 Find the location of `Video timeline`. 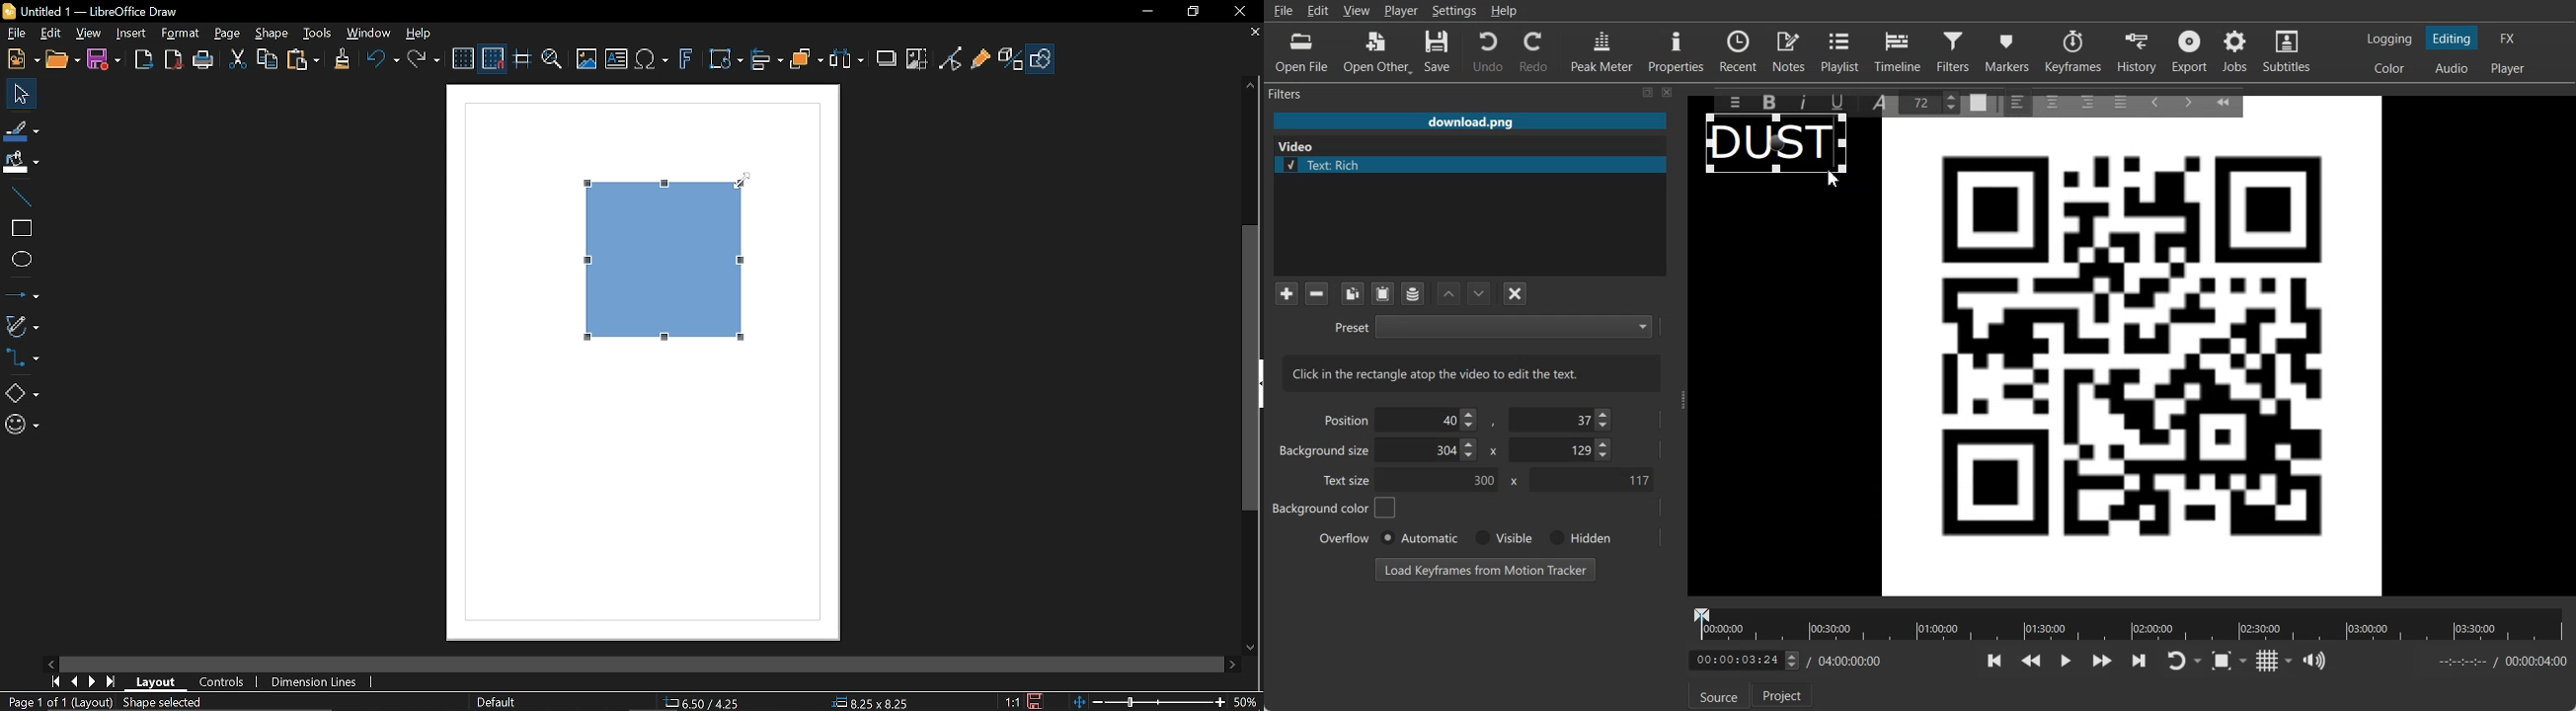

Video timeline is located at coordinates (2128, 623).